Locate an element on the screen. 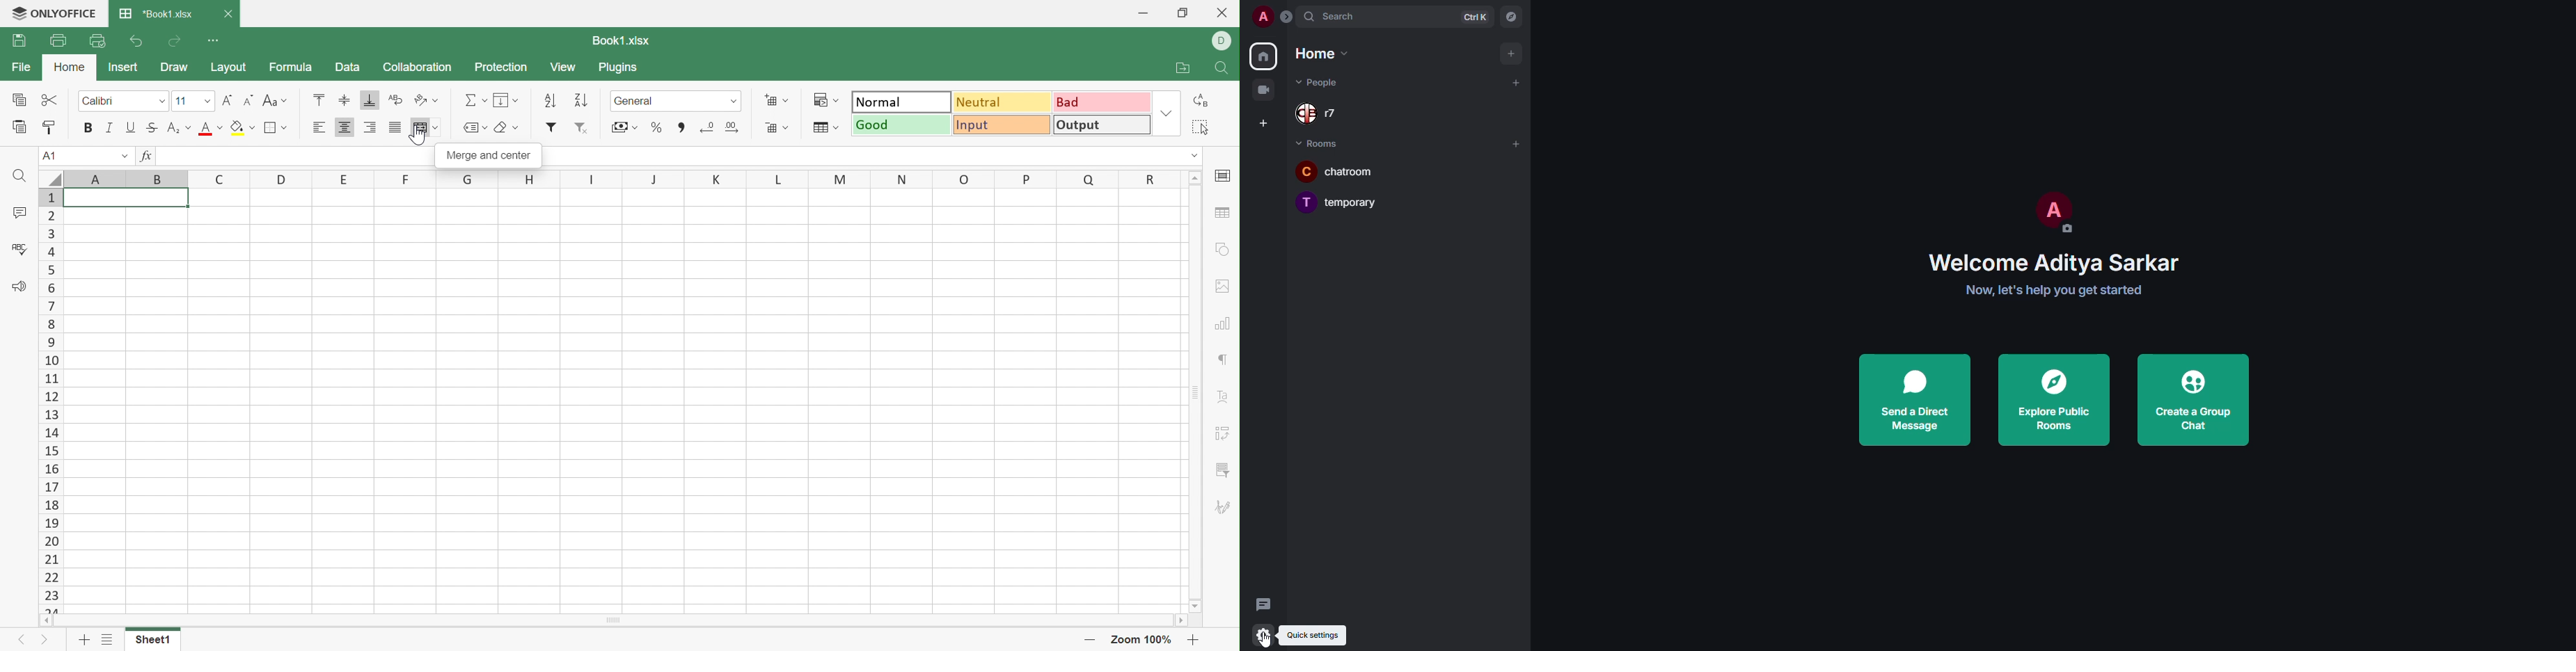 Image resolution: width=2576 pixels, height=672 pixels. Borders is located at coordinates (275, 128).